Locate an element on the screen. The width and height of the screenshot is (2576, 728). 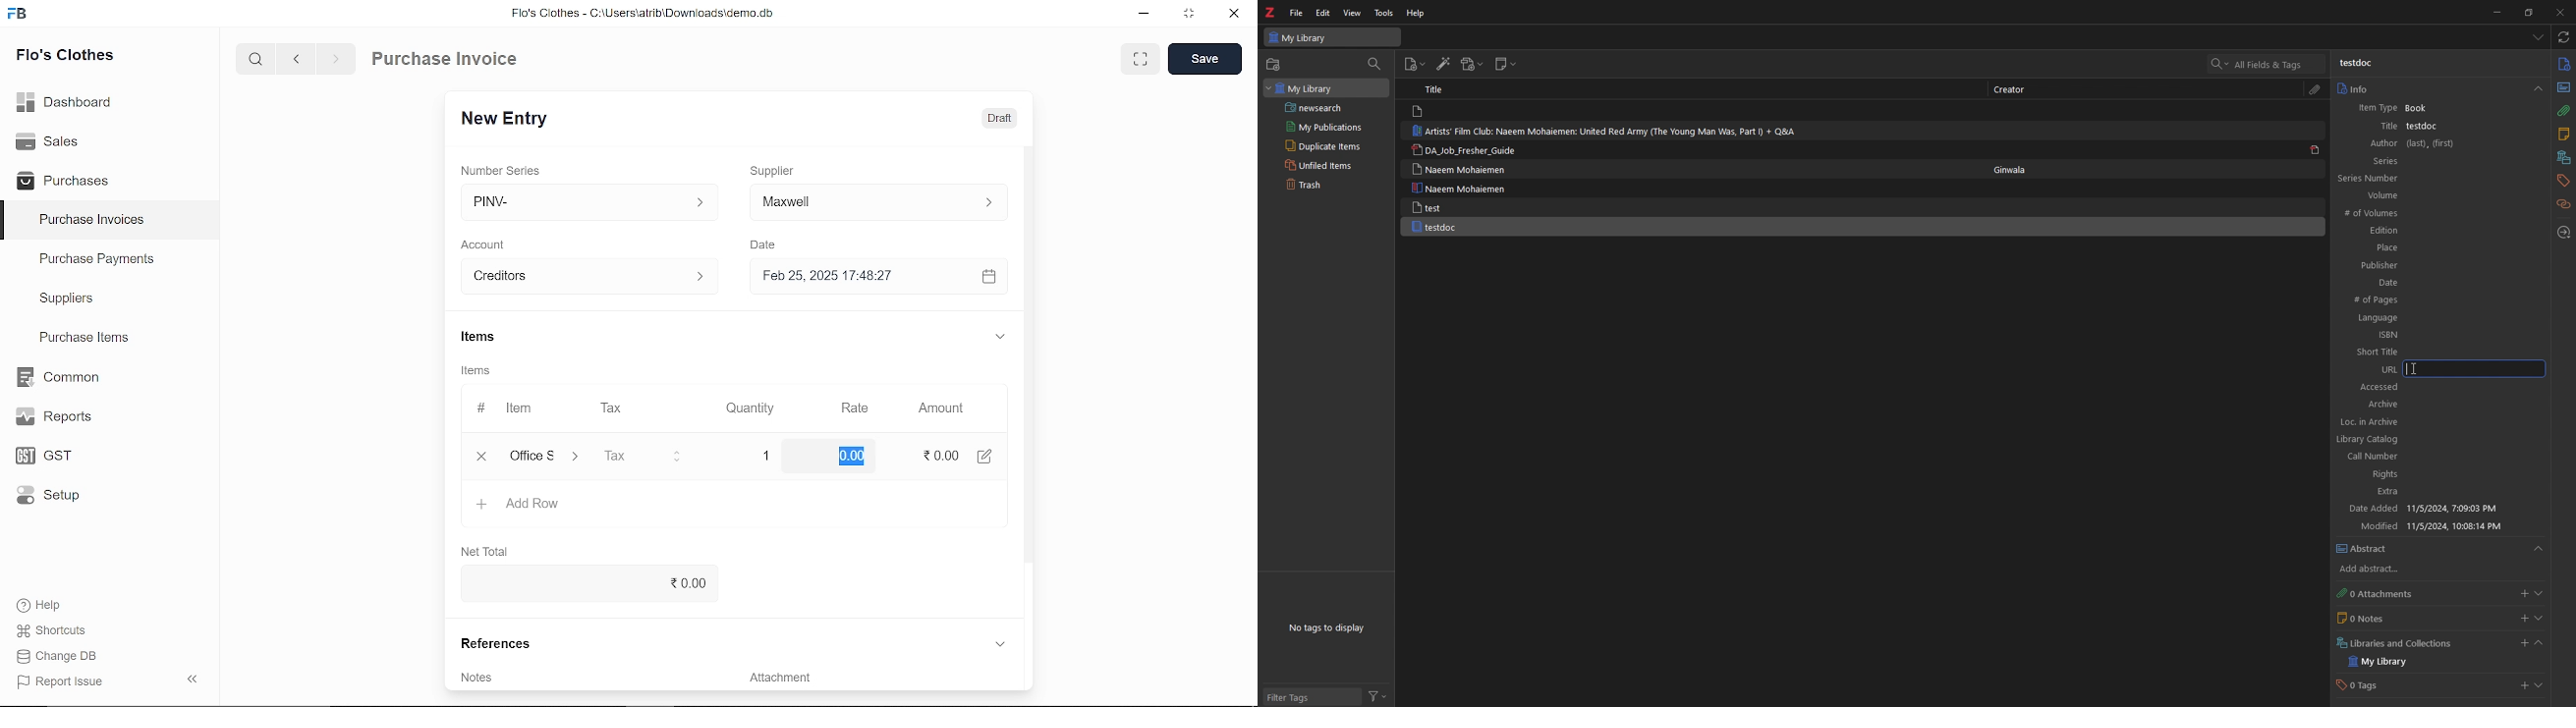
Shortcuts is located at coordinates (48, 631).